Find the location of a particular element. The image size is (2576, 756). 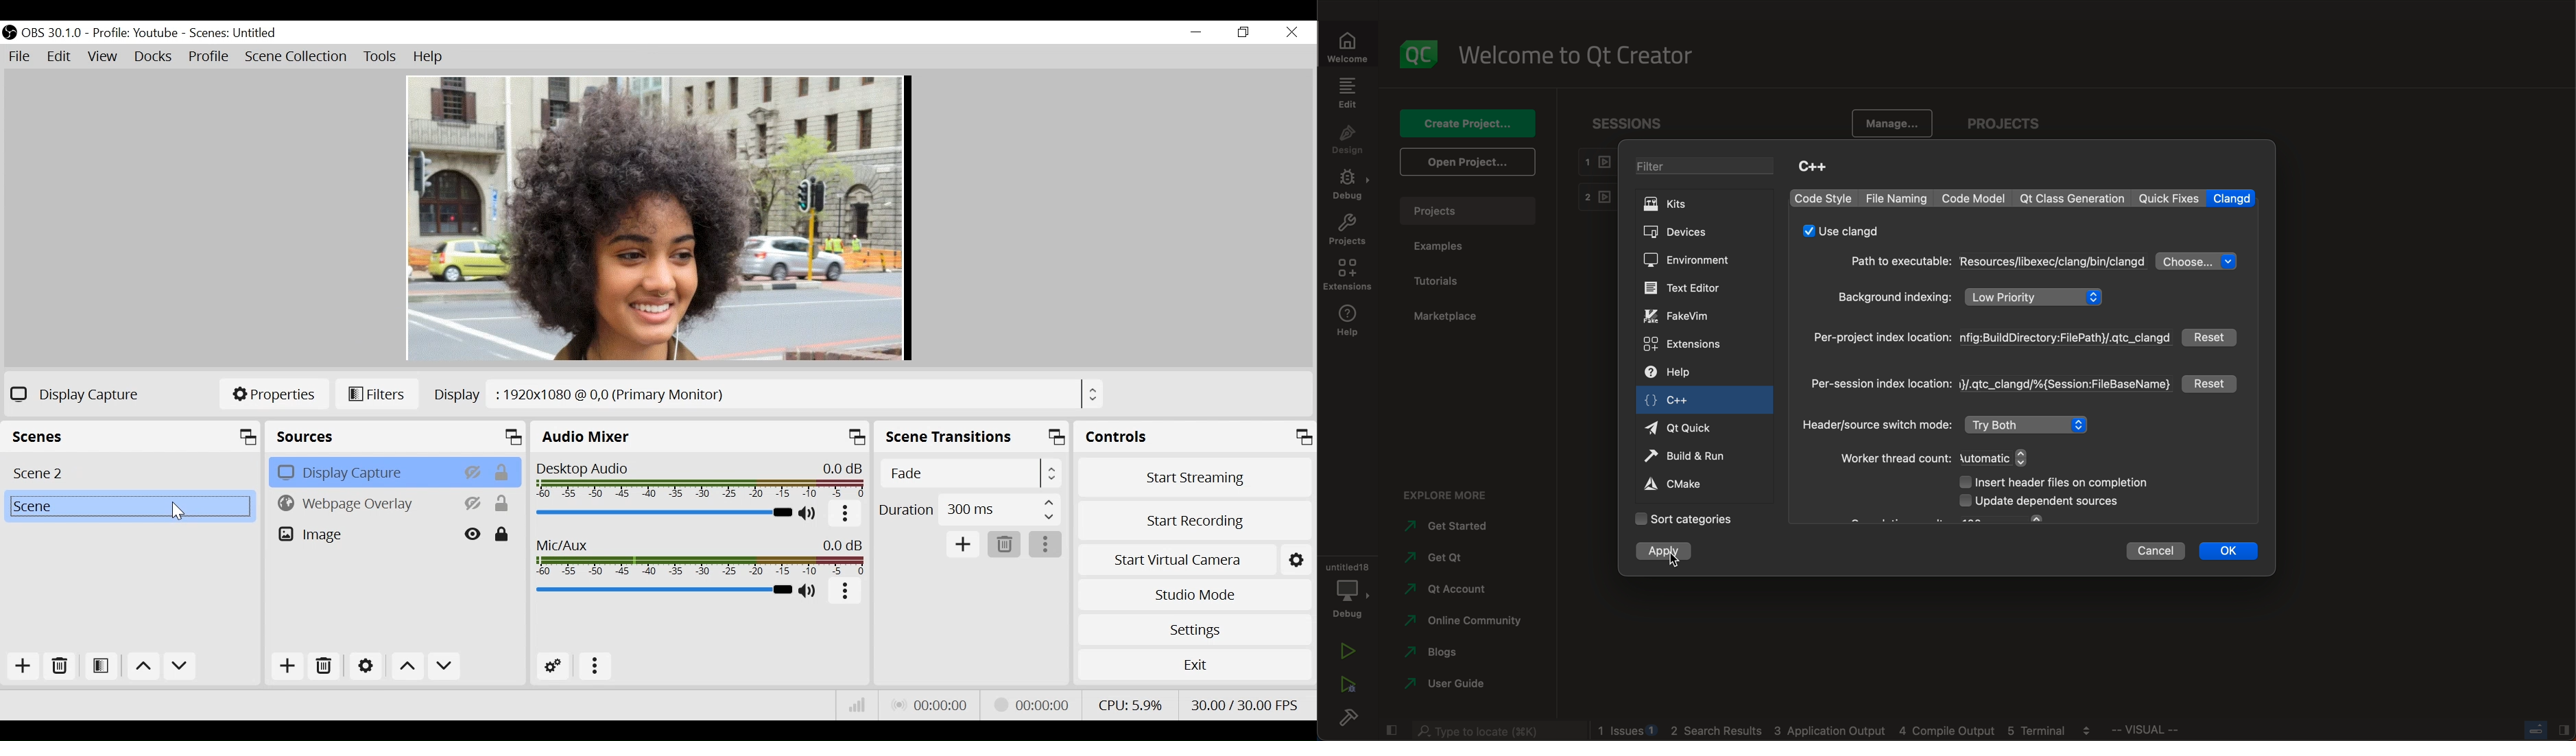

get started is located at coordinates (1451, 526).